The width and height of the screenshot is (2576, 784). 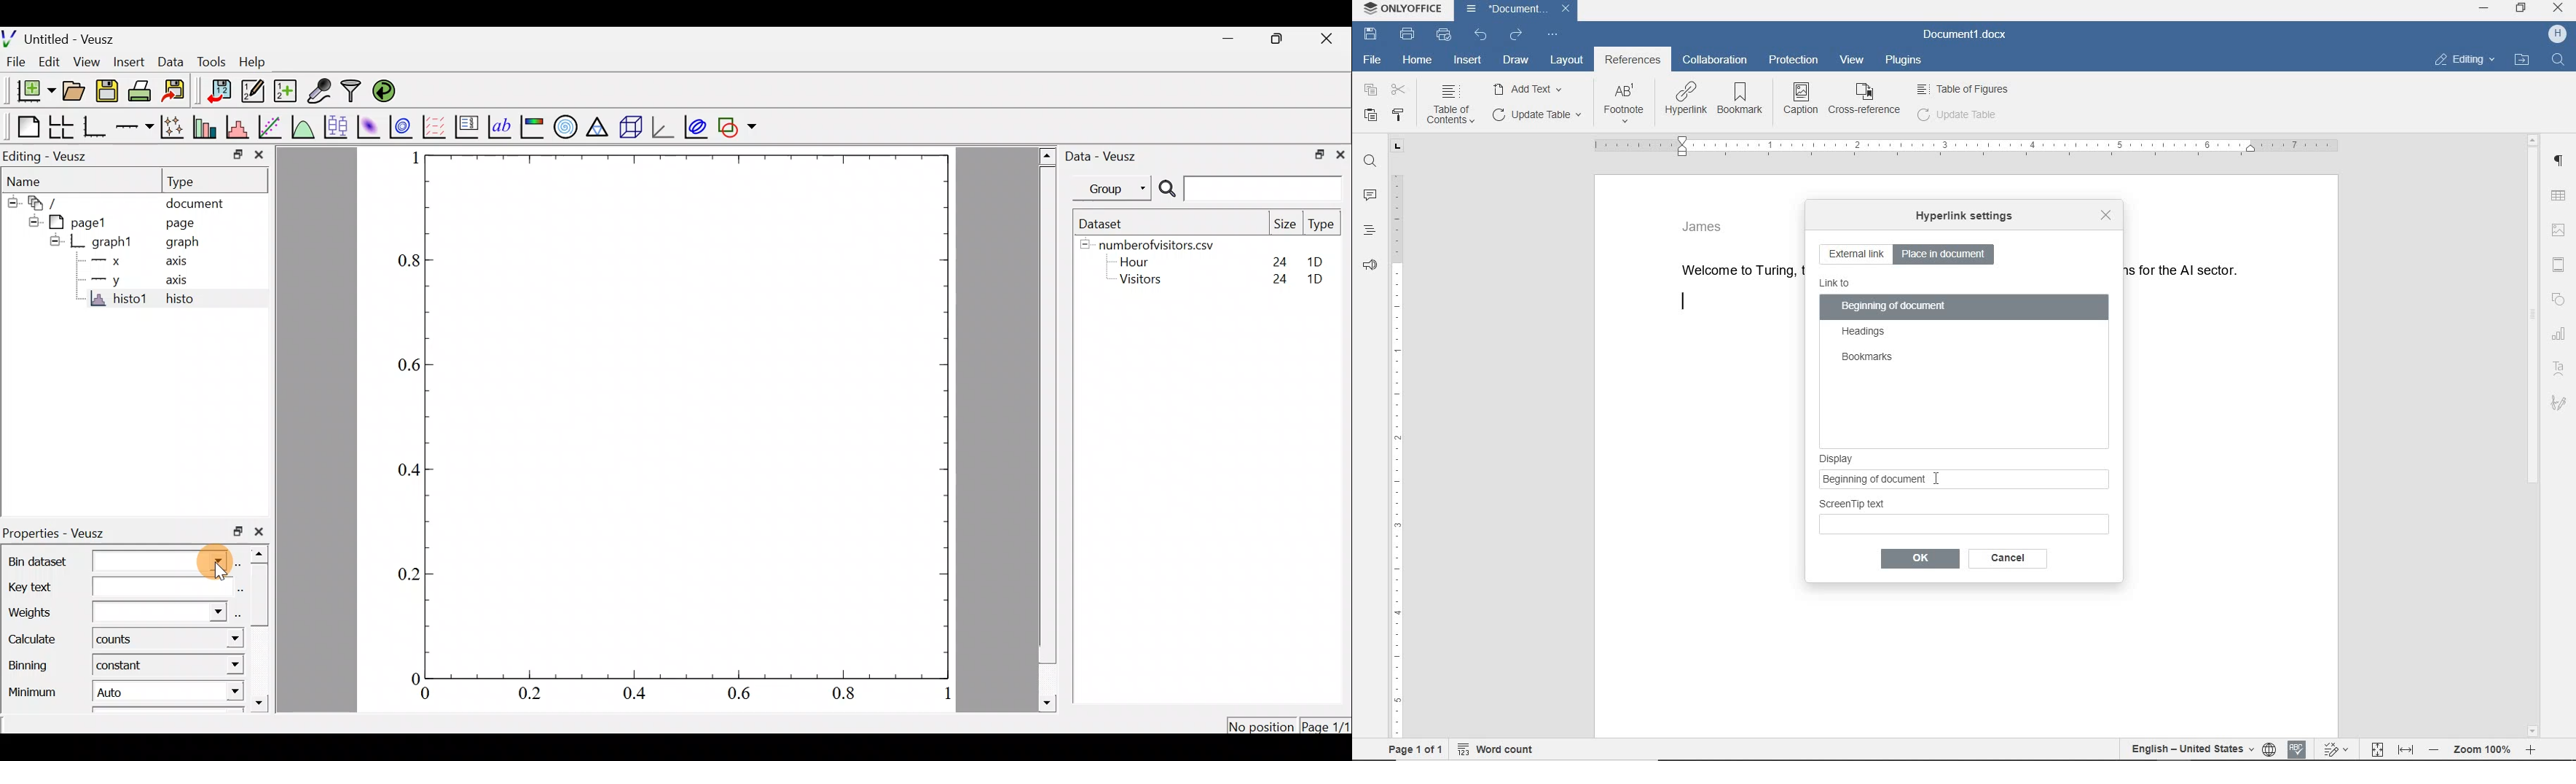 I want to click on update table, so click(x=1957, y=114).